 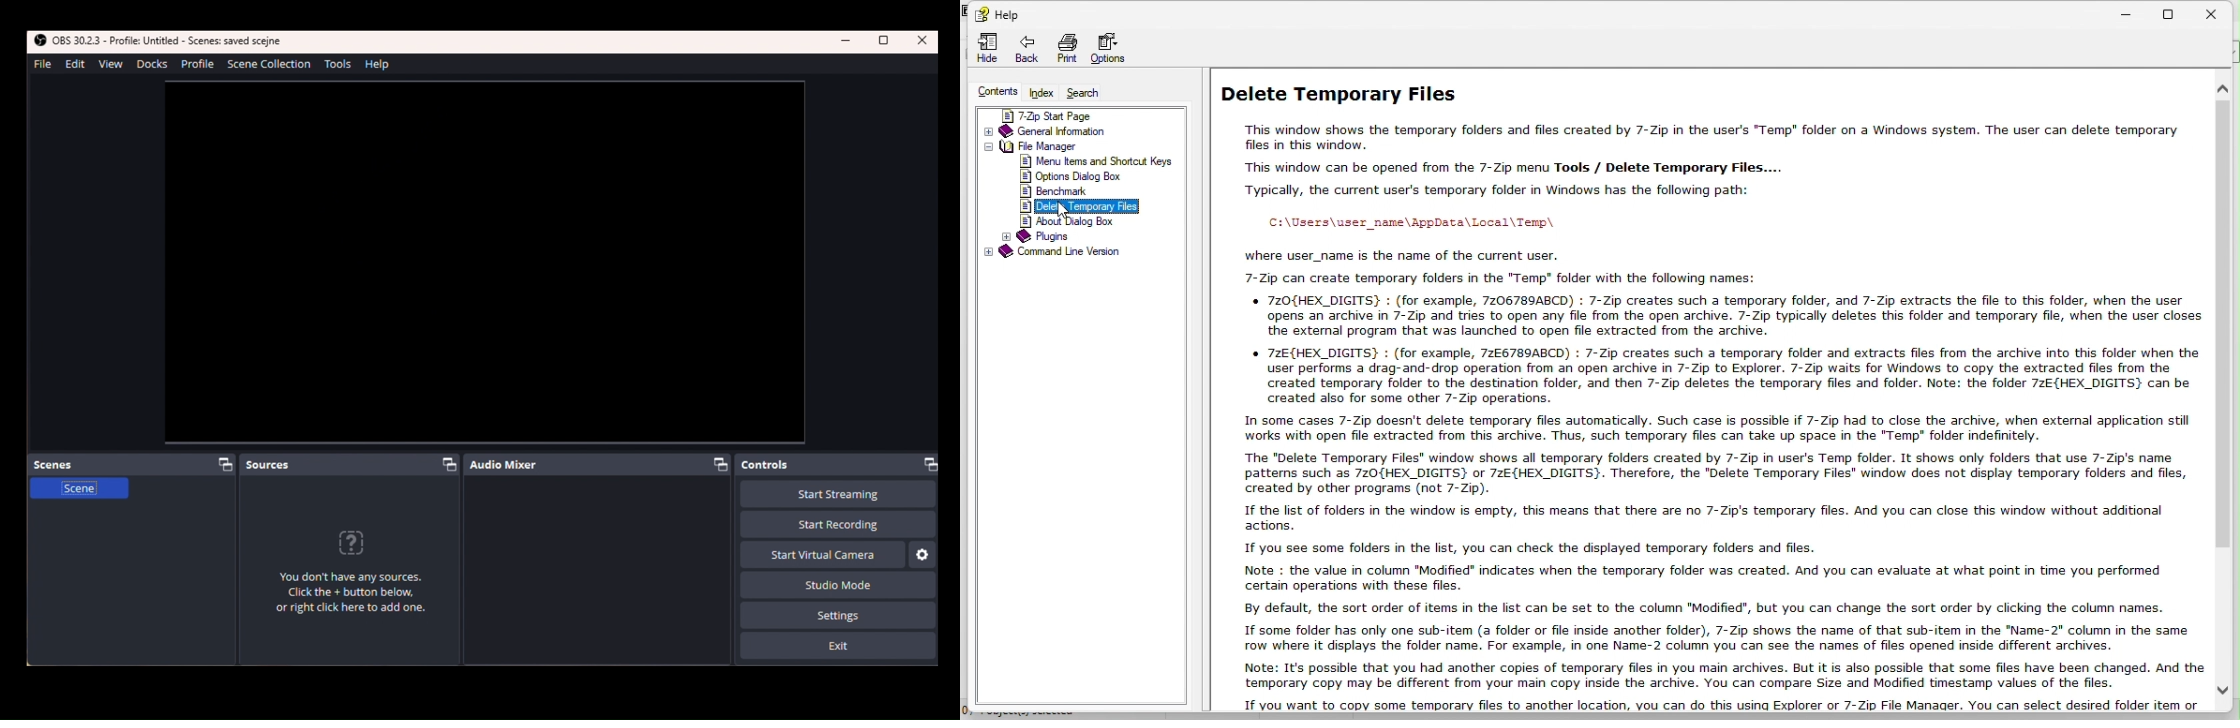 I want to click on Close, so click(x=923, y=41).